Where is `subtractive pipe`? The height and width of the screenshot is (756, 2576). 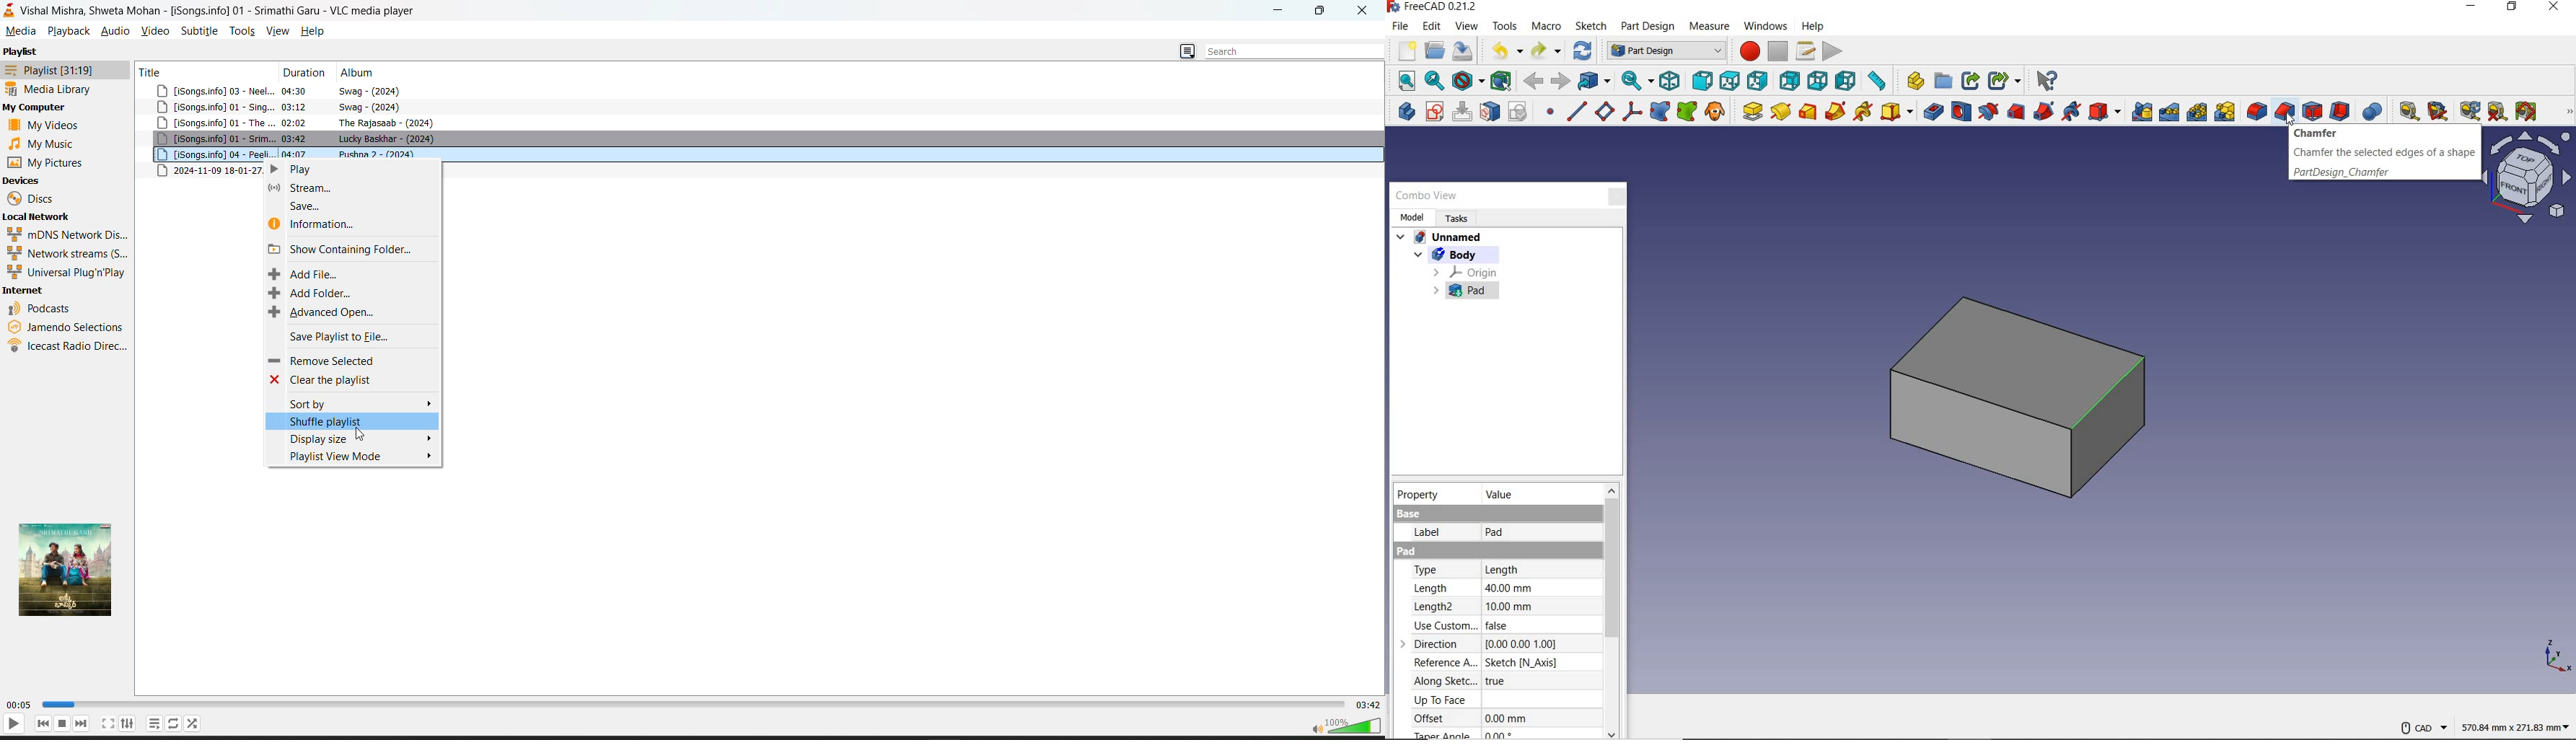
subtractive pipe is located at coordinates (2045, 111).